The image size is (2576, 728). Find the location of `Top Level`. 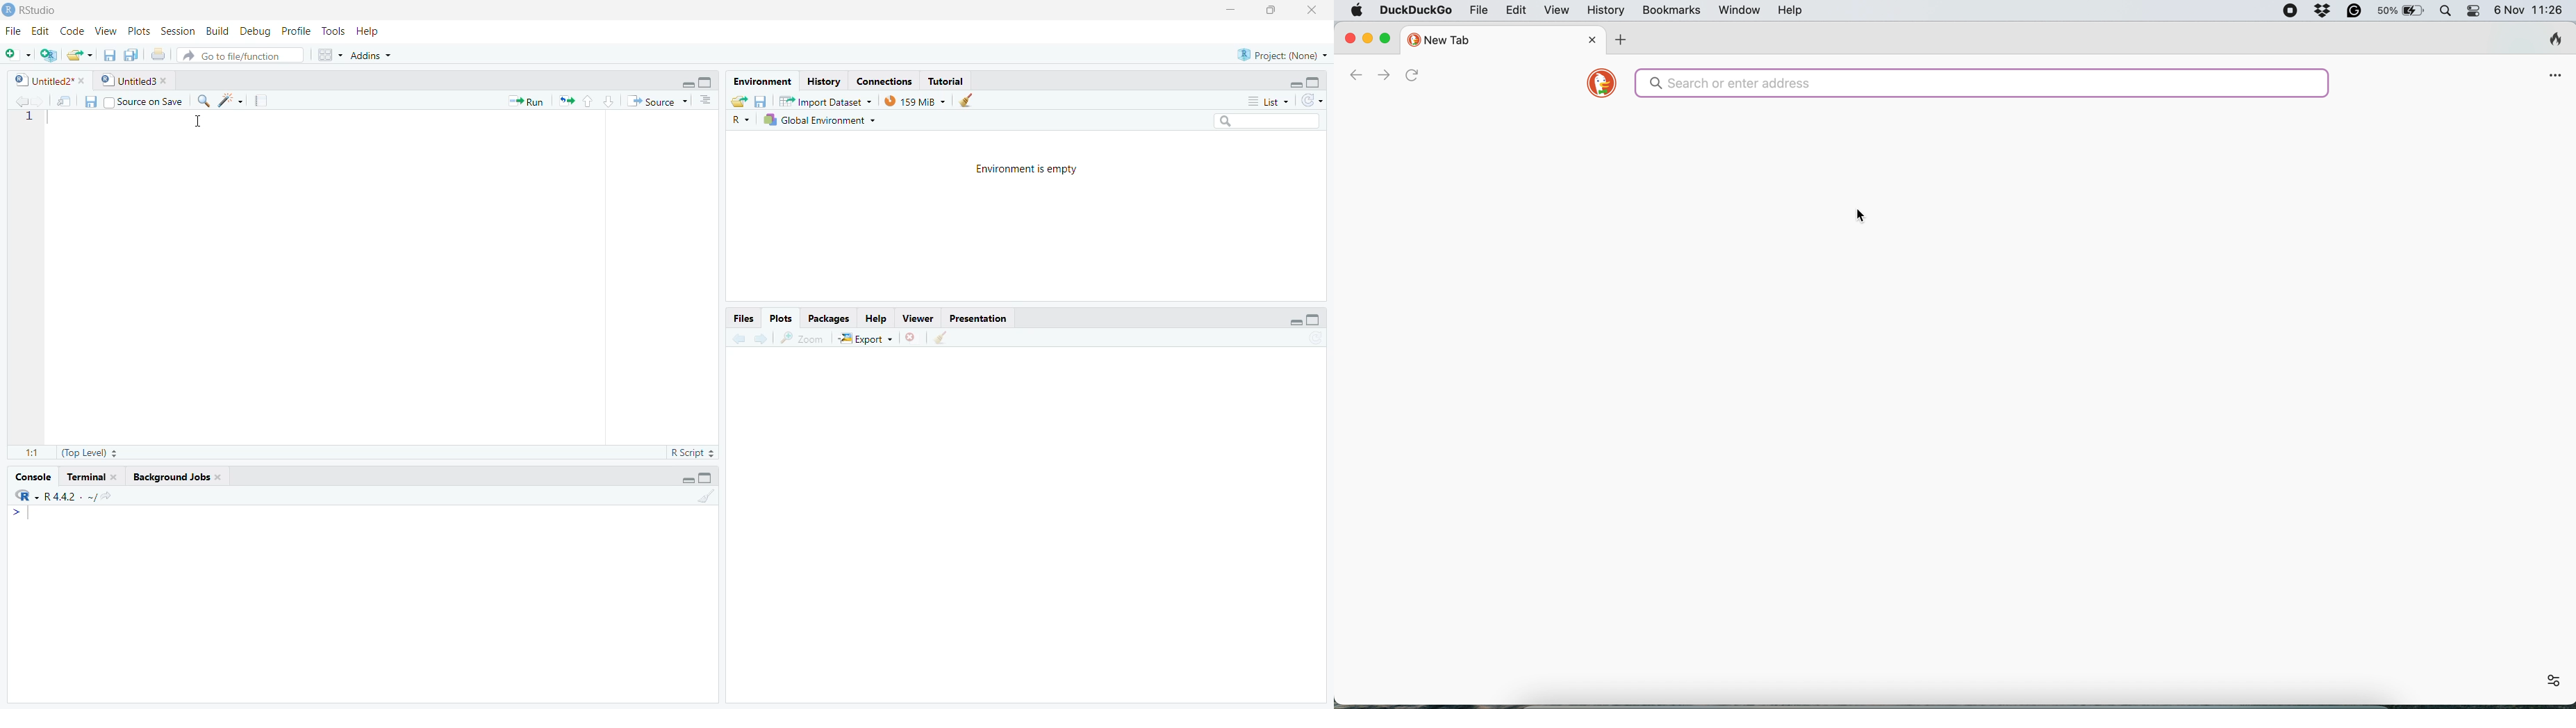

Top Level is located at coordinates (90, 452).